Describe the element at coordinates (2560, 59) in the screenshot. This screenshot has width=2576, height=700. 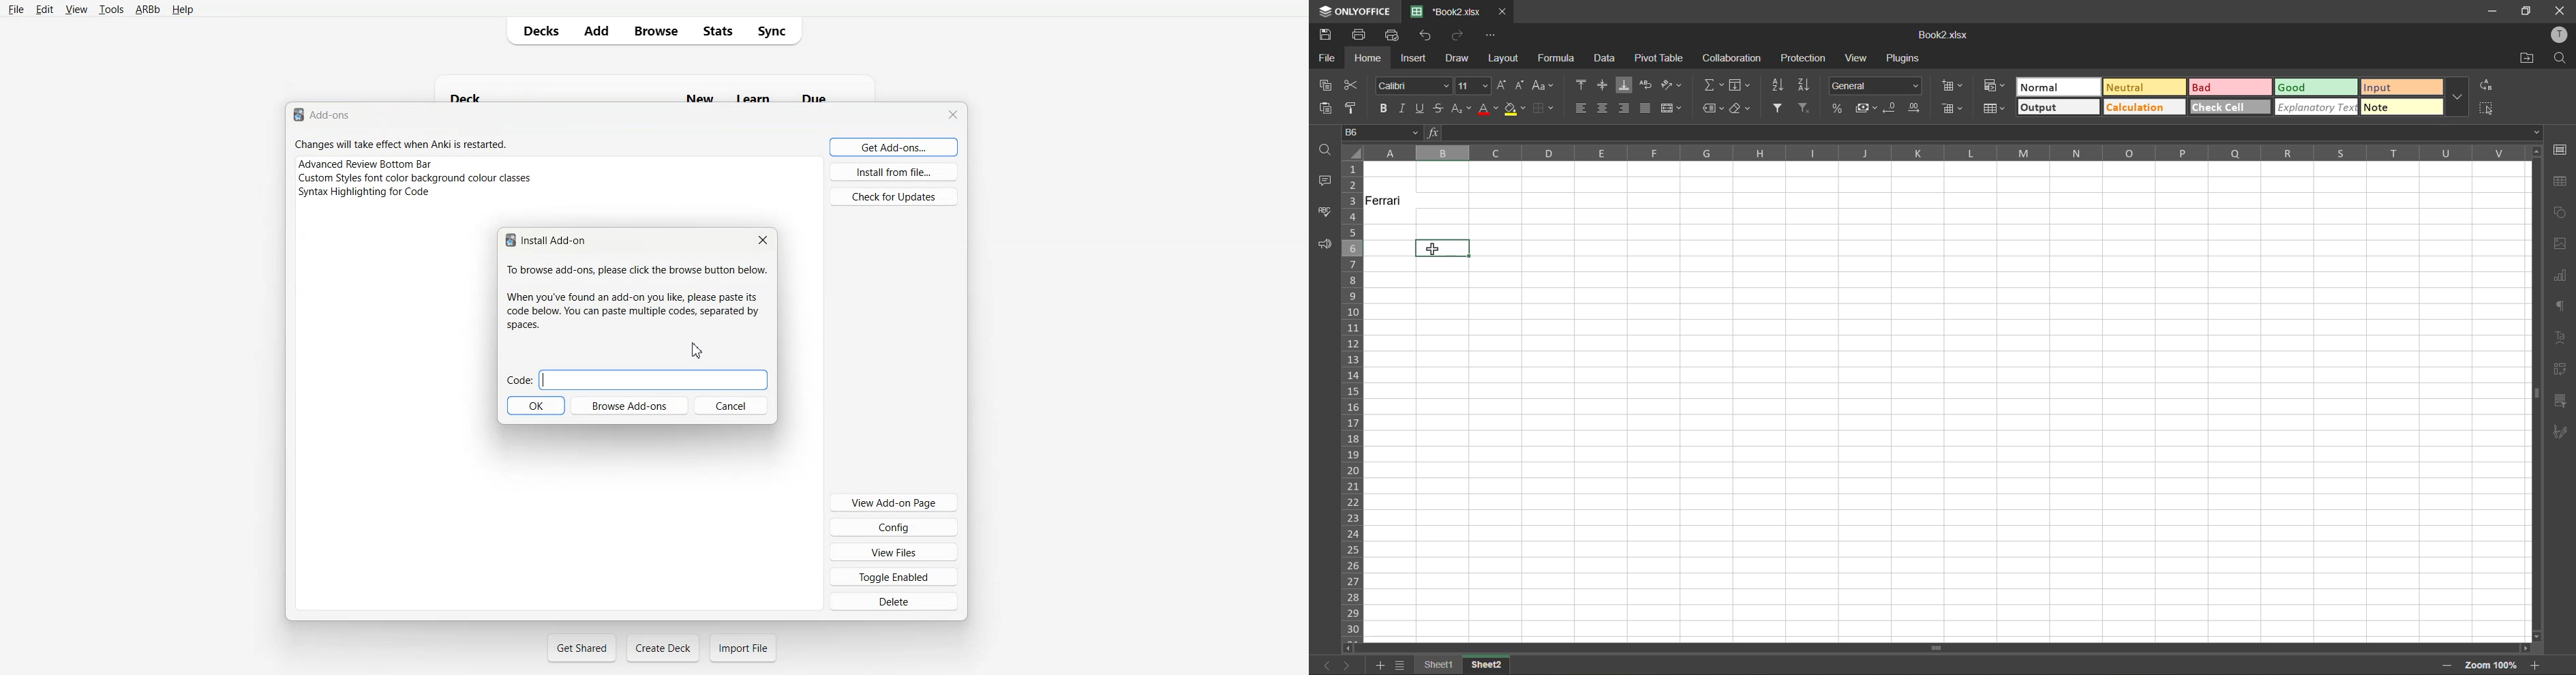
I see `find` at that location.